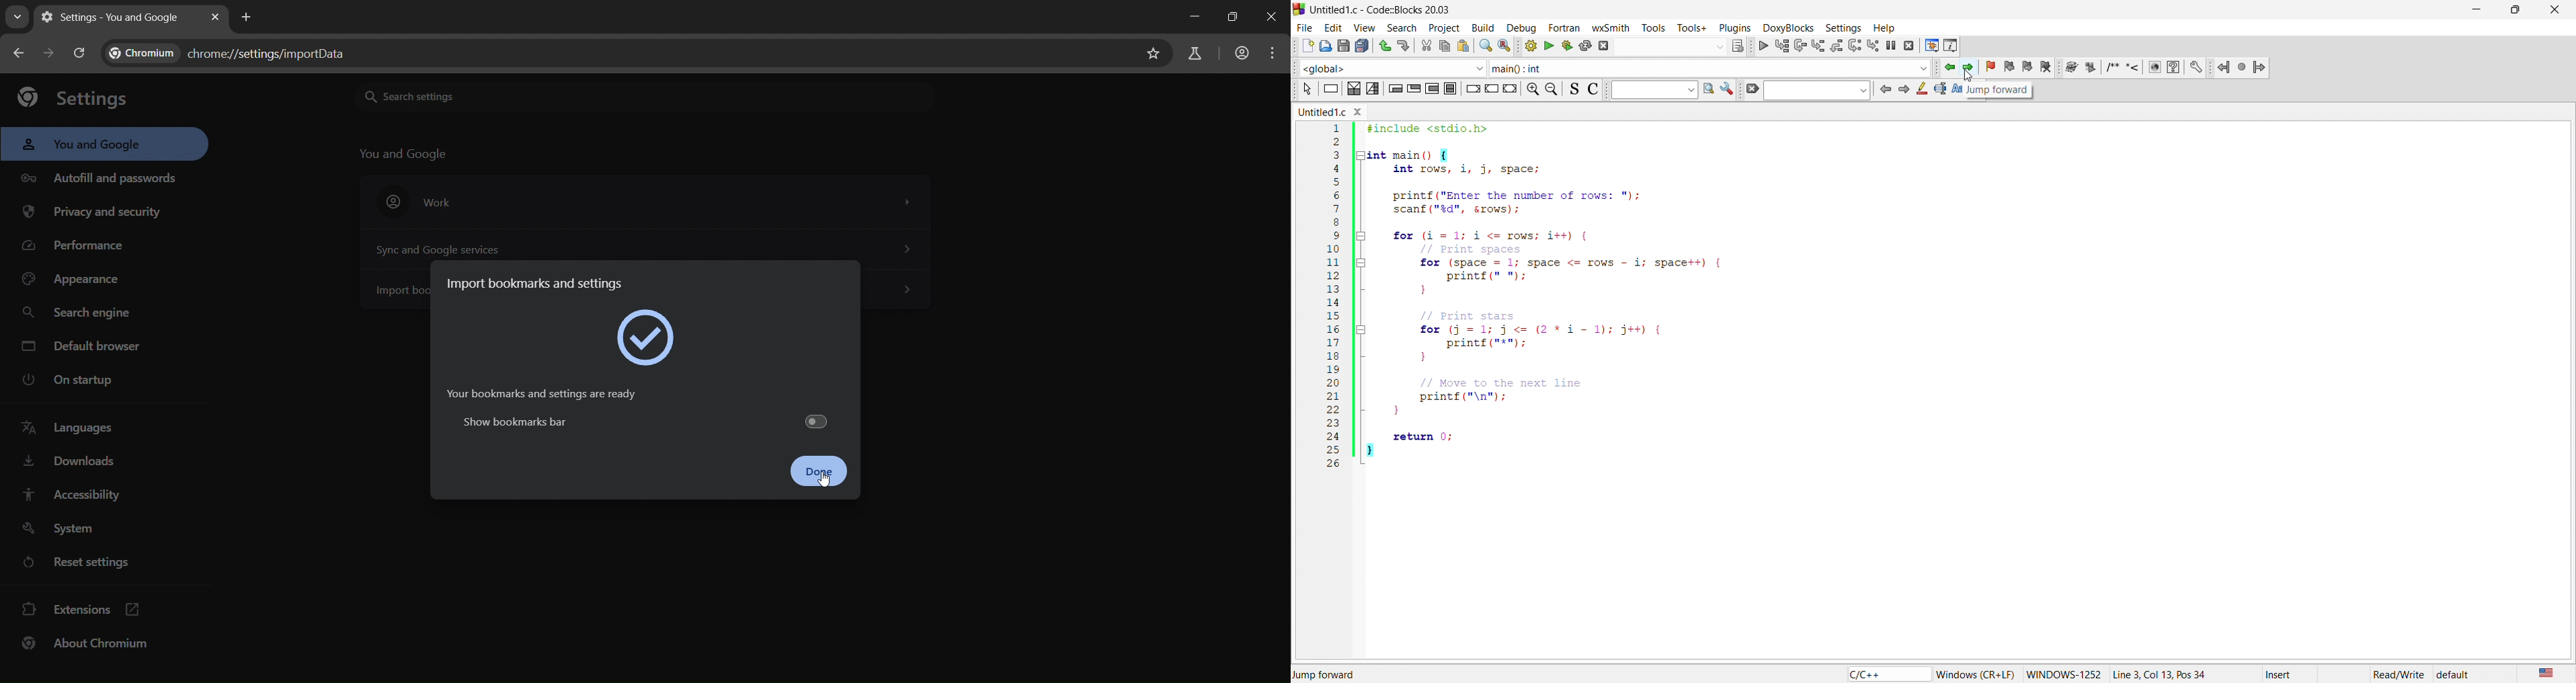  What do you see at coordinates (1674, 46) in the screenshot?
I see `search bar` at bounding box center [1674, 46].